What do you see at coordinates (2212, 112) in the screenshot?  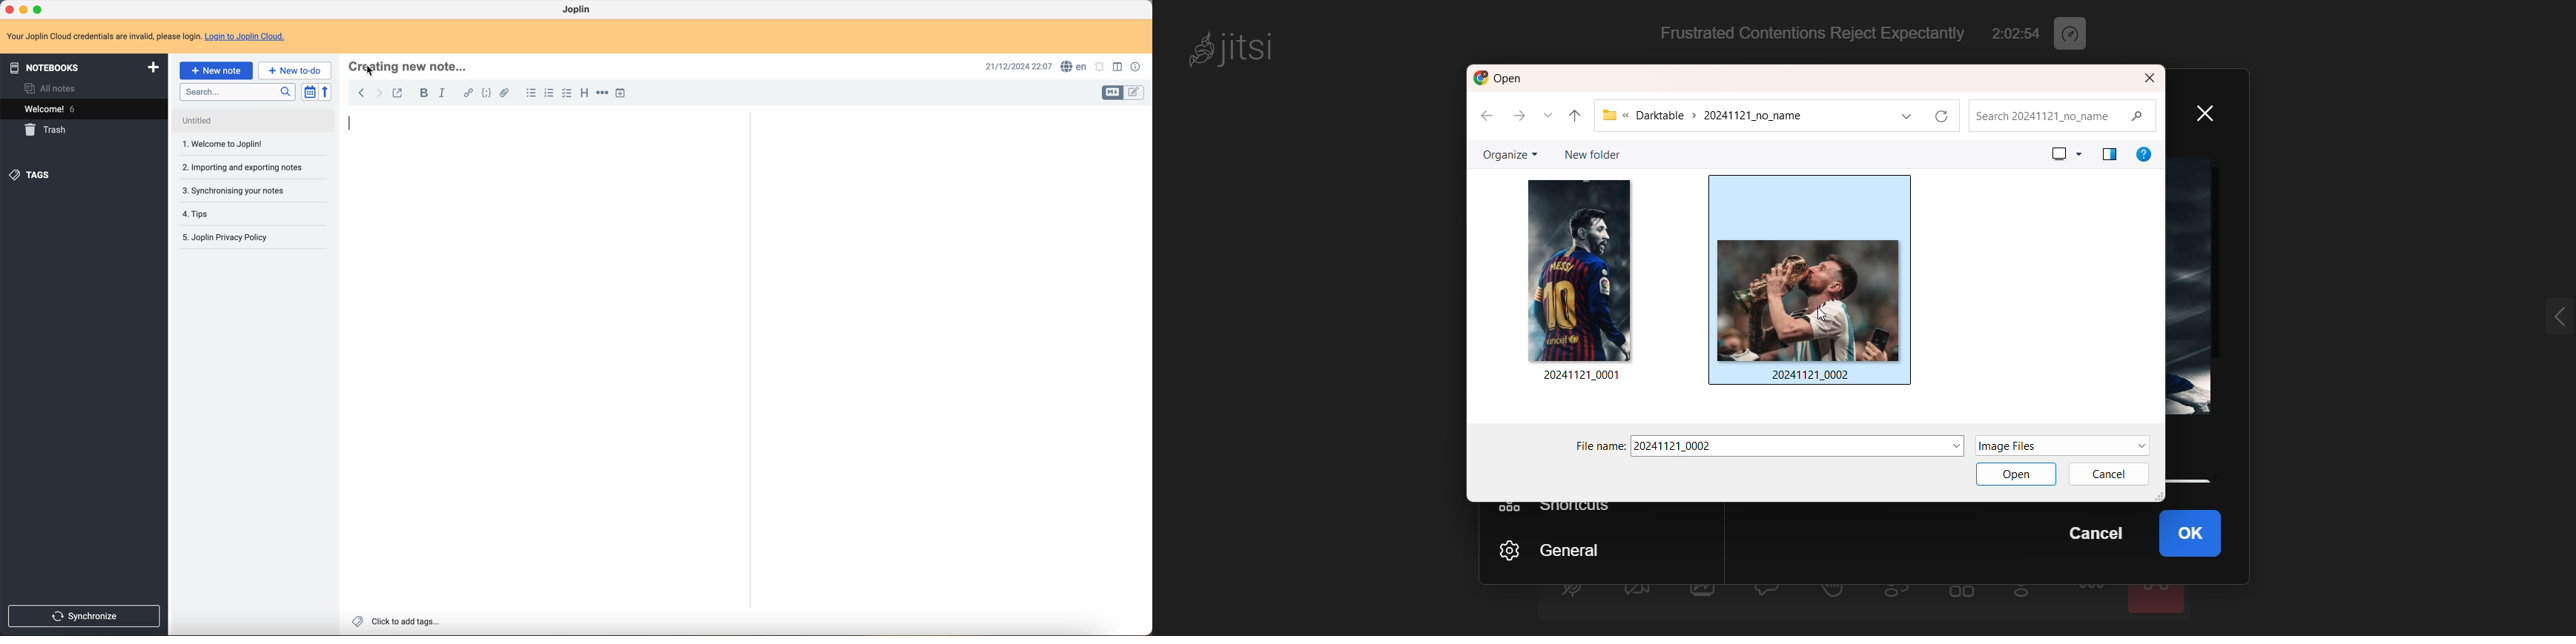 I see `close` at bounding box center [2212, 112].